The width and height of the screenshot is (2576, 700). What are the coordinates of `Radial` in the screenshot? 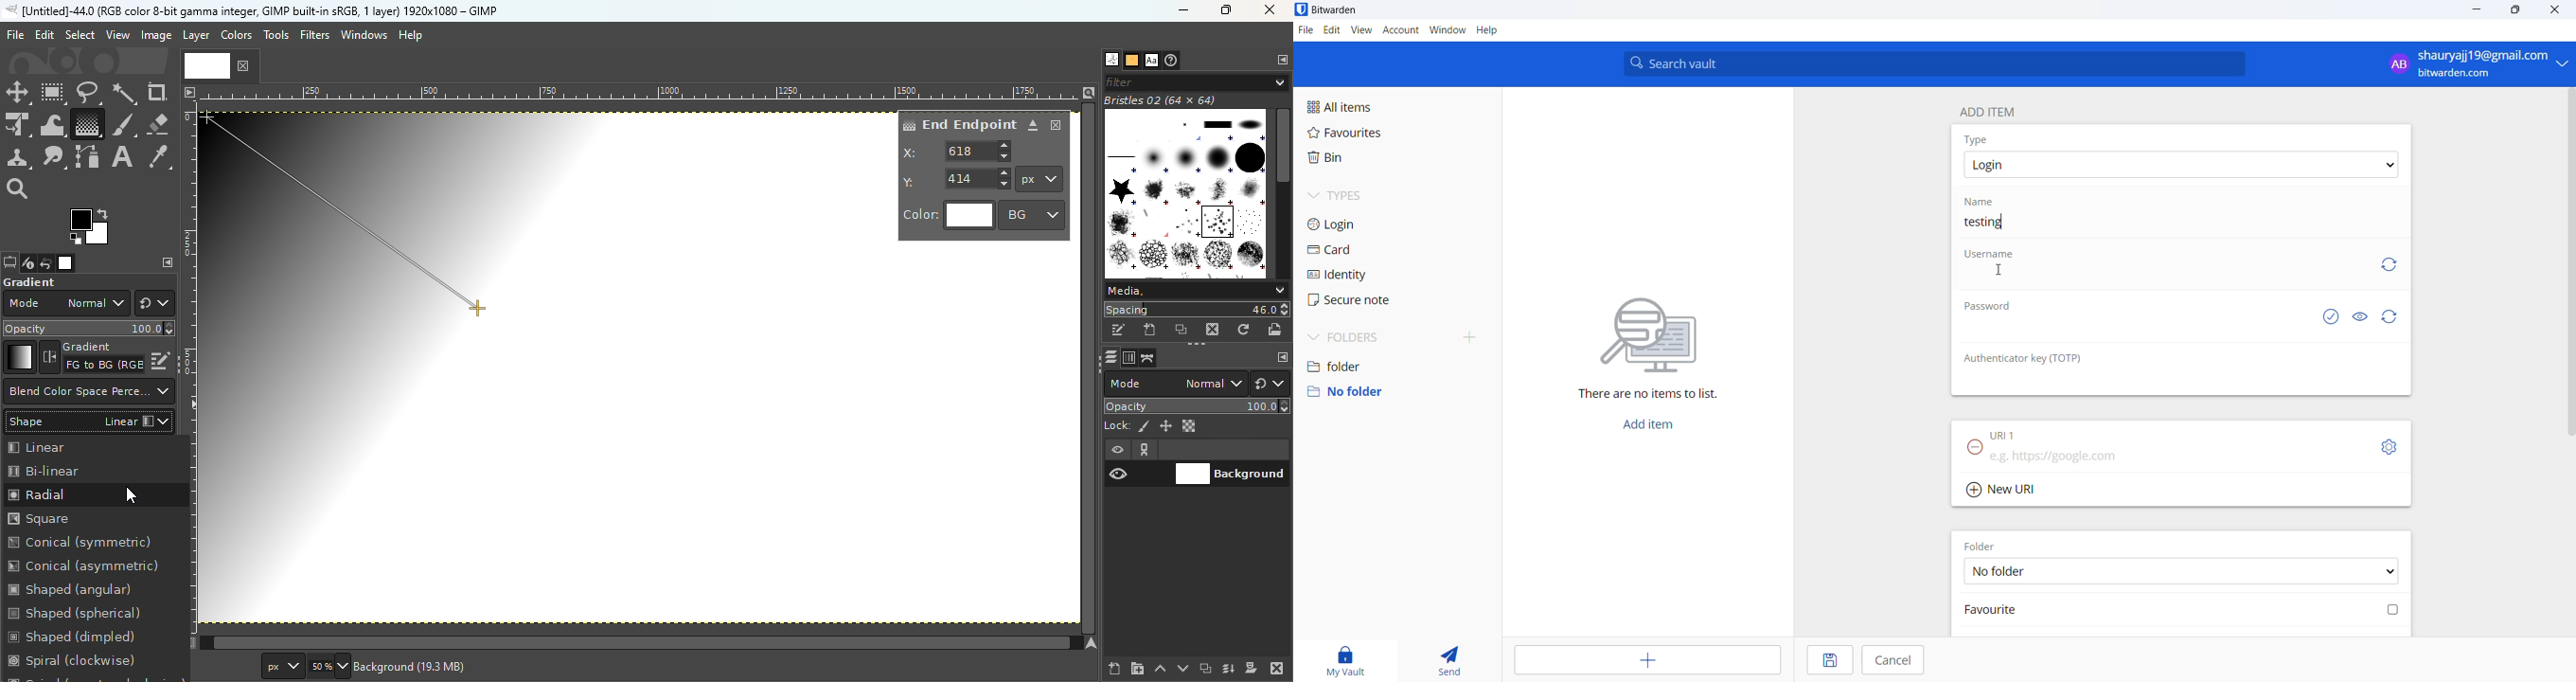 It's located at (93, 494).